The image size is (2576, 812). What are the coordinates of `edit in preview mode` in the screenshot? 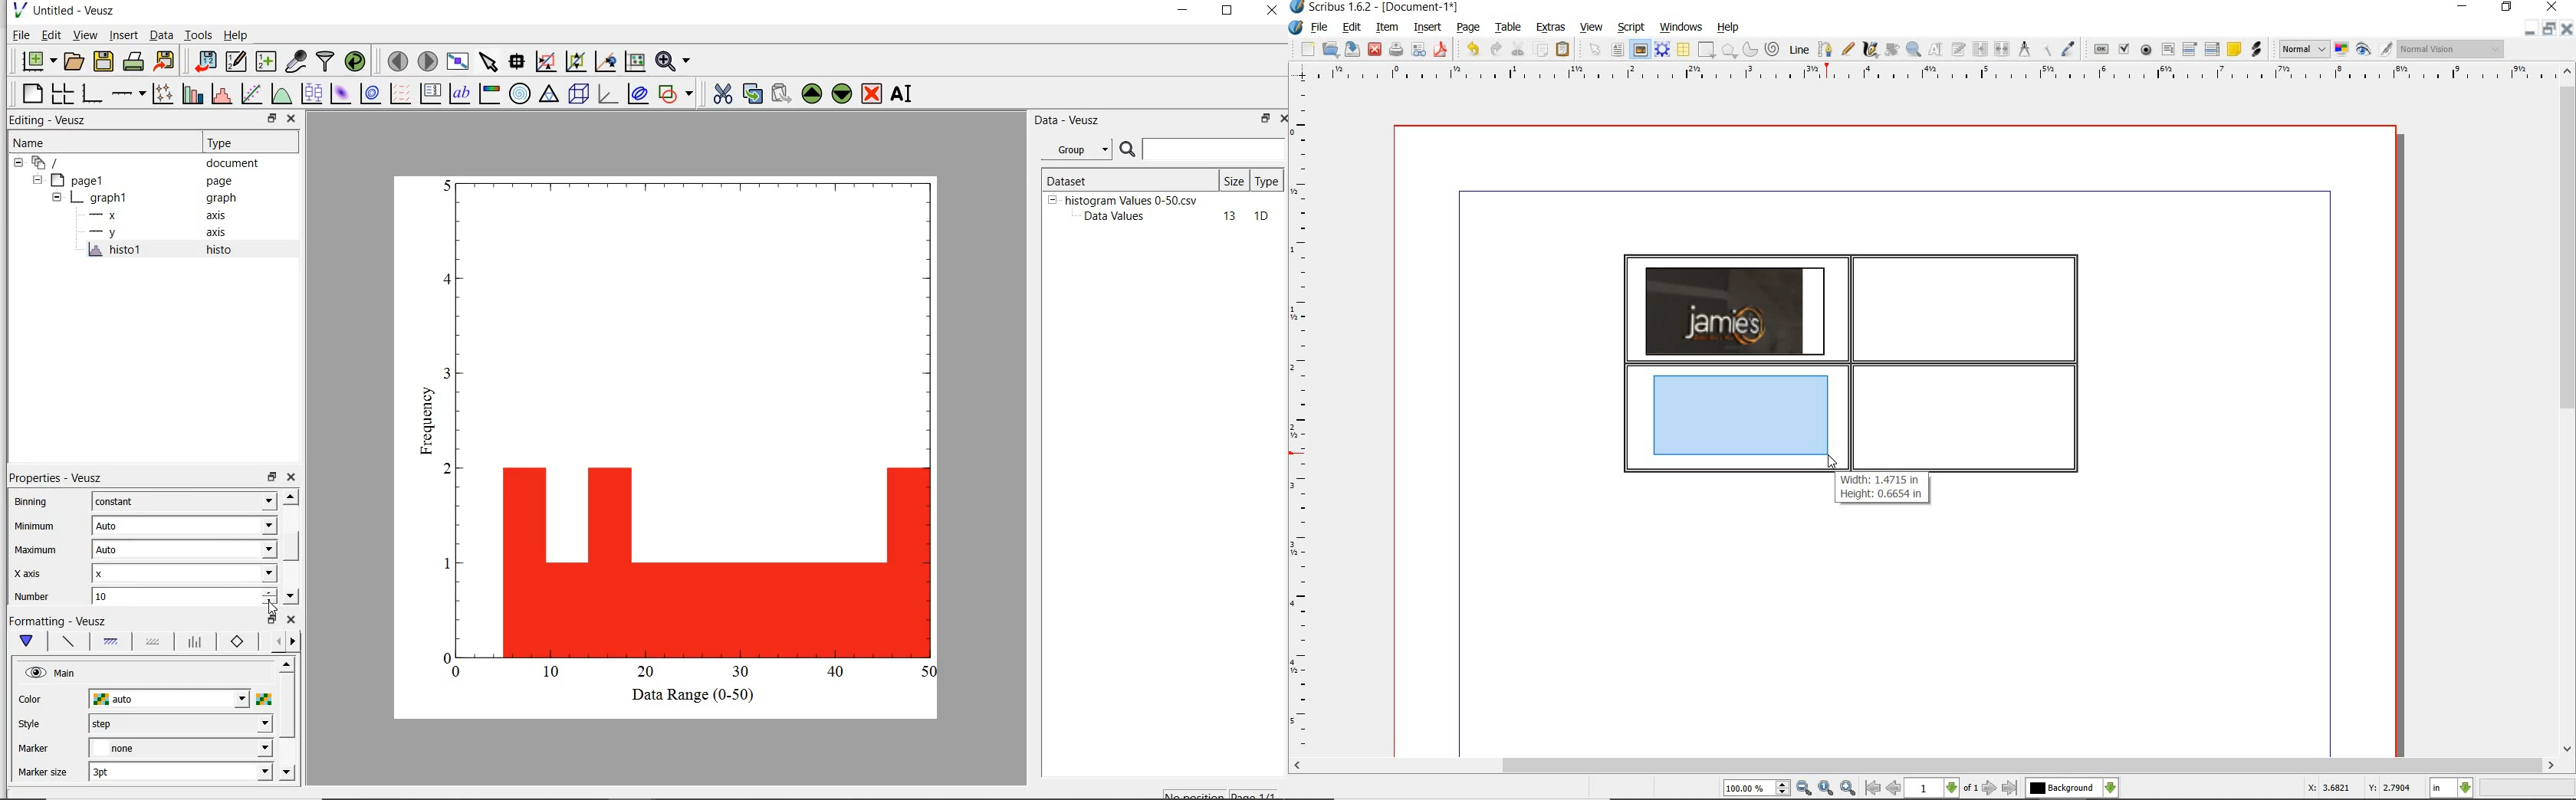 It's located at (2385, 50).